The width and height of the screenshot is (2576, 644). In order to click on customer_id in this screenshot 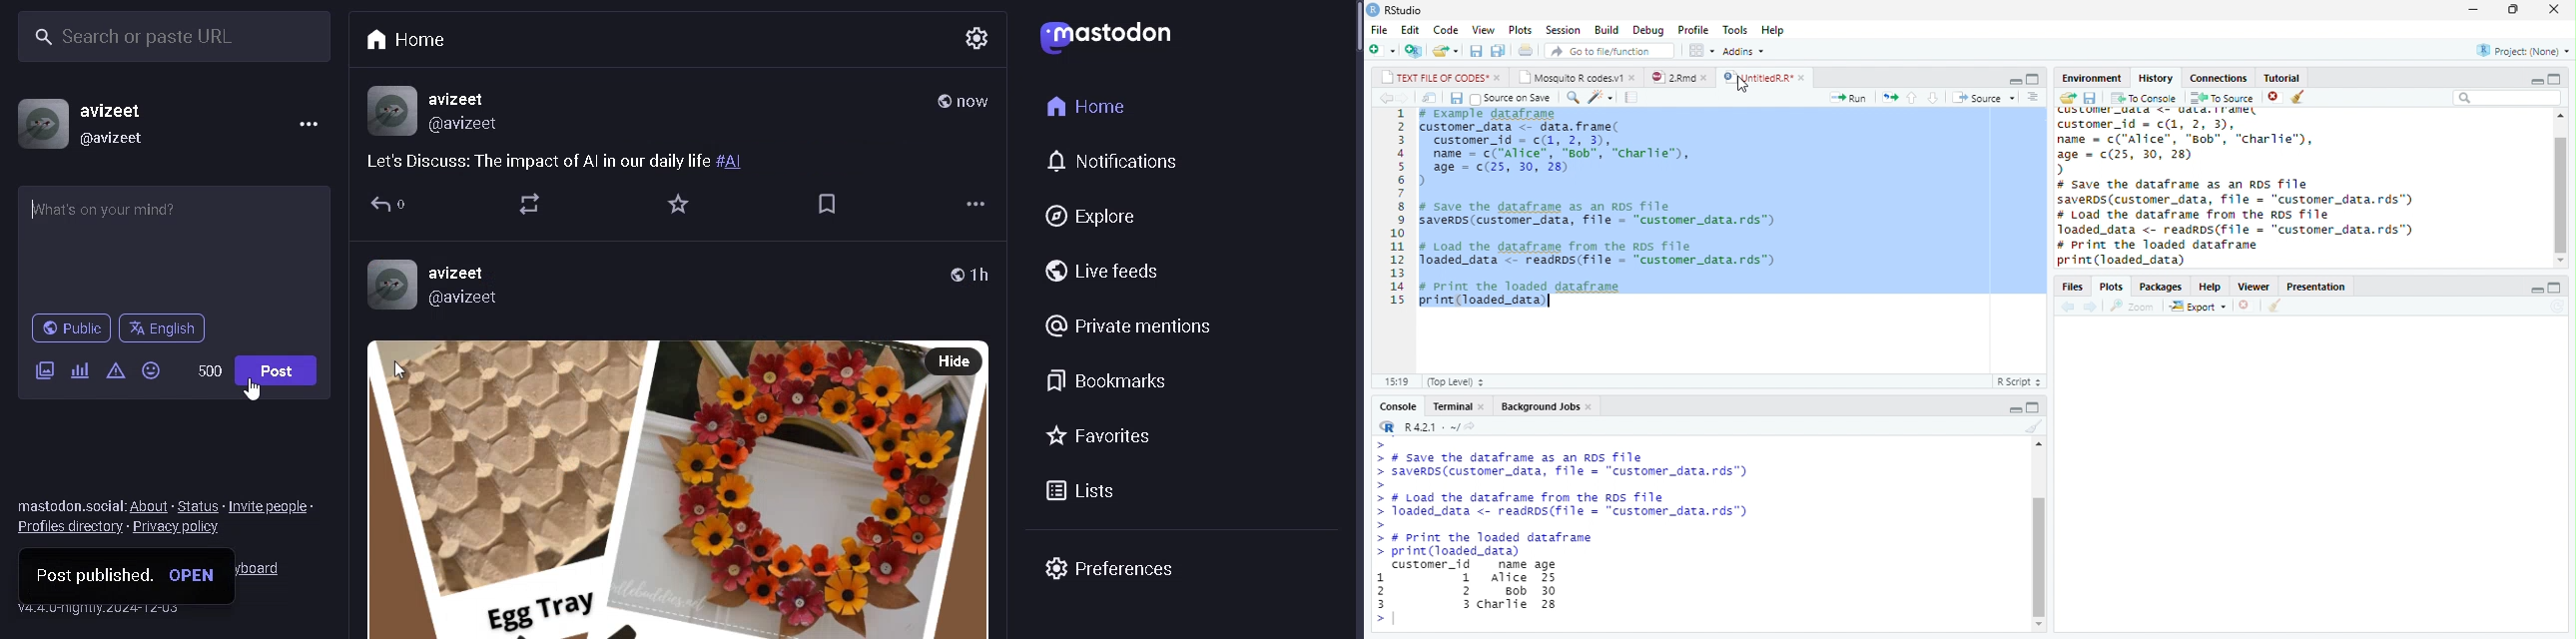, I will do `click(1431, 564)`.